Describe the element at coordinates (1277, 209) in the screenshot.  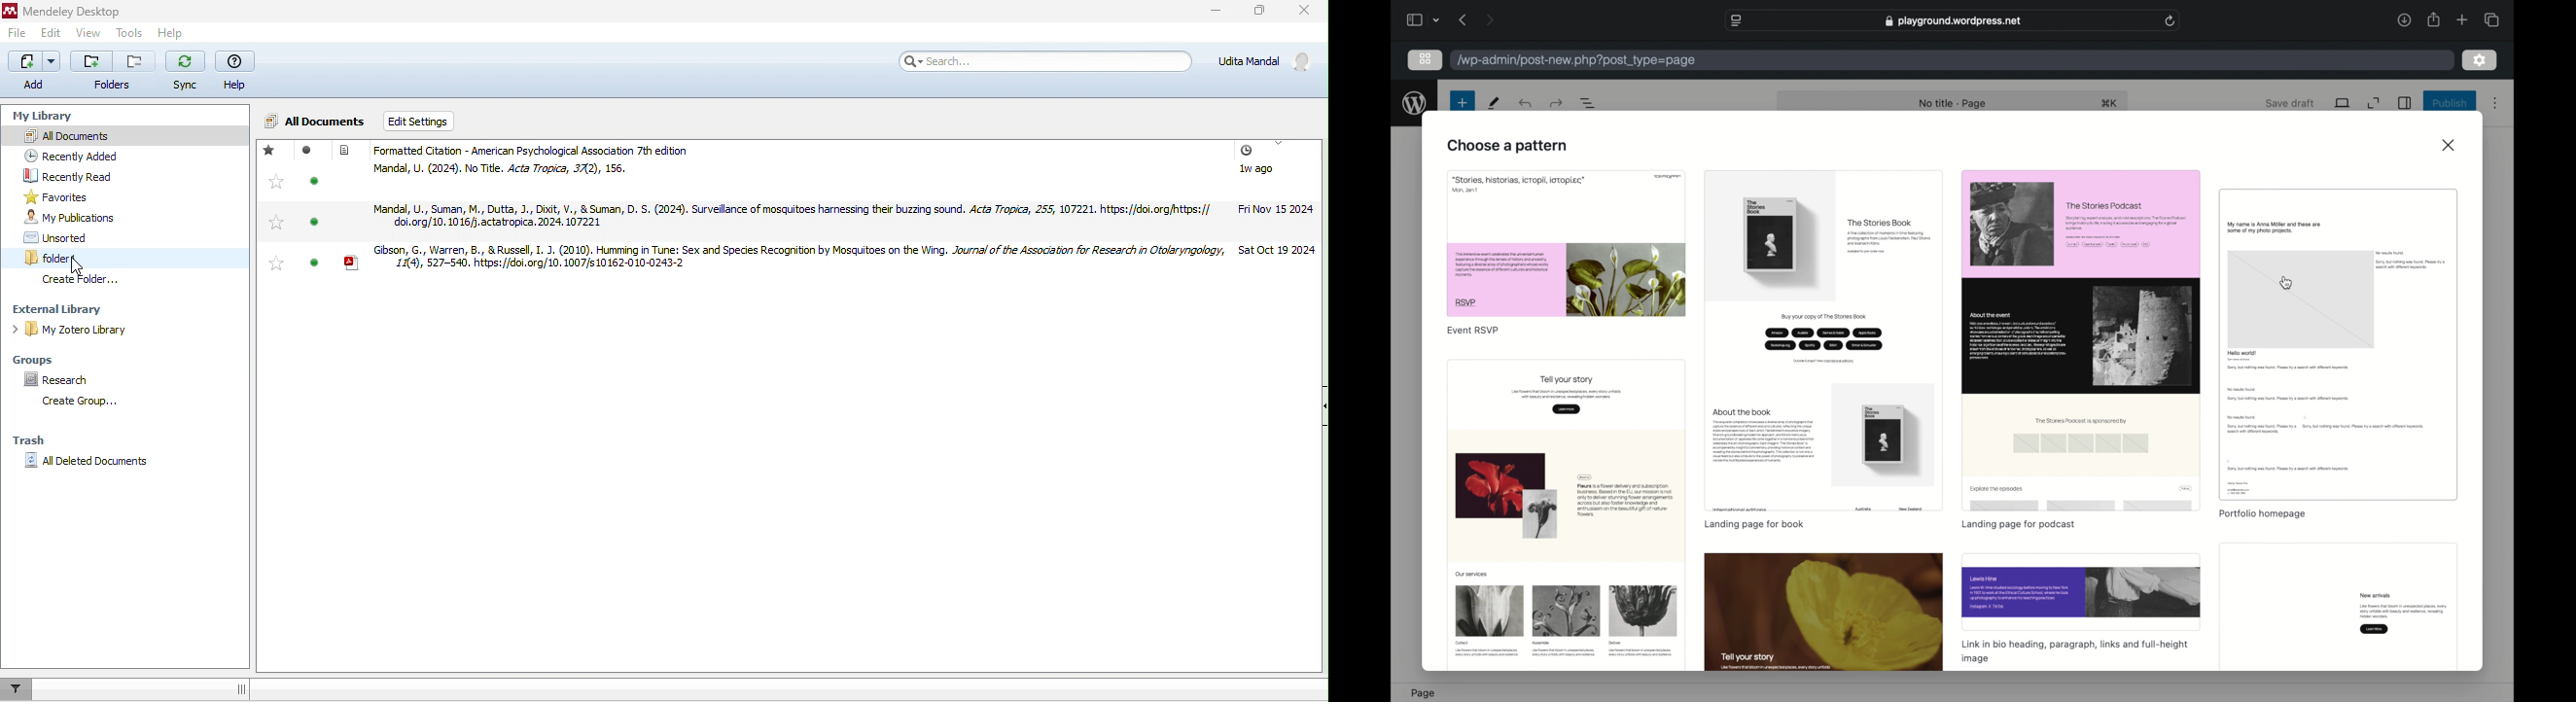
I see `Fri Nov 15 2024` at that location.